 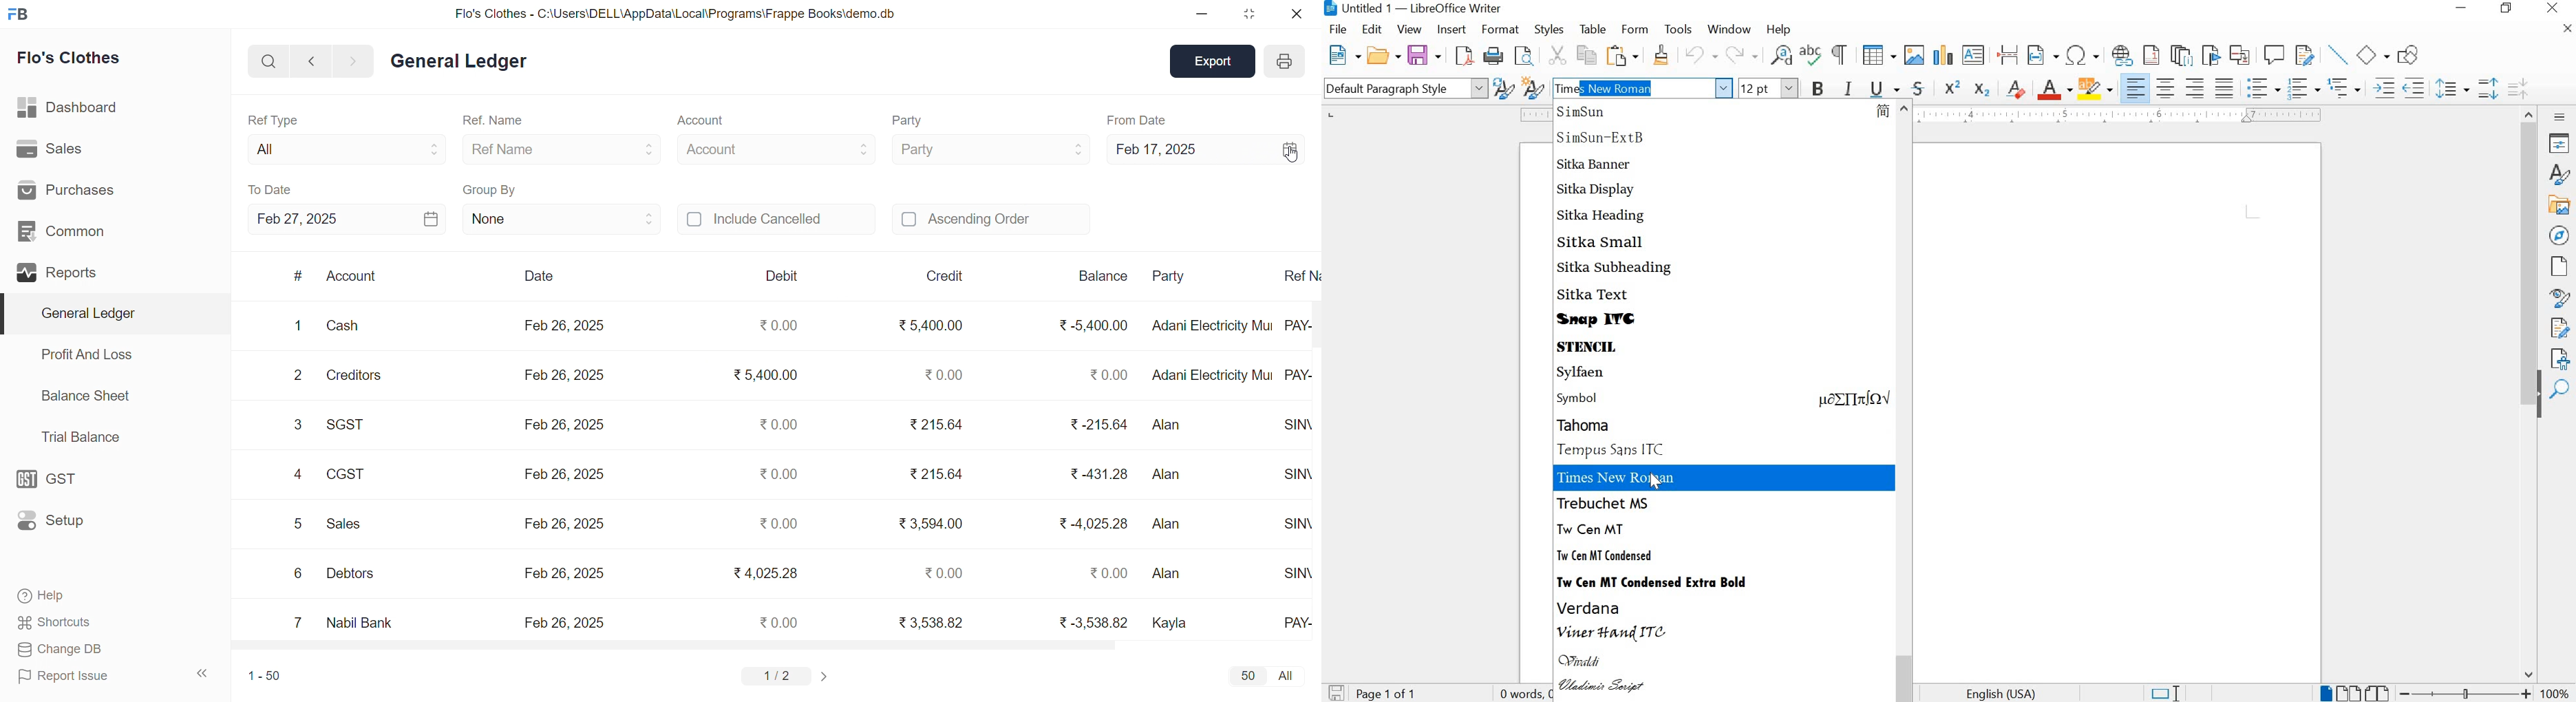 I want to click on CURSOR, so click(x=1288, y=158).